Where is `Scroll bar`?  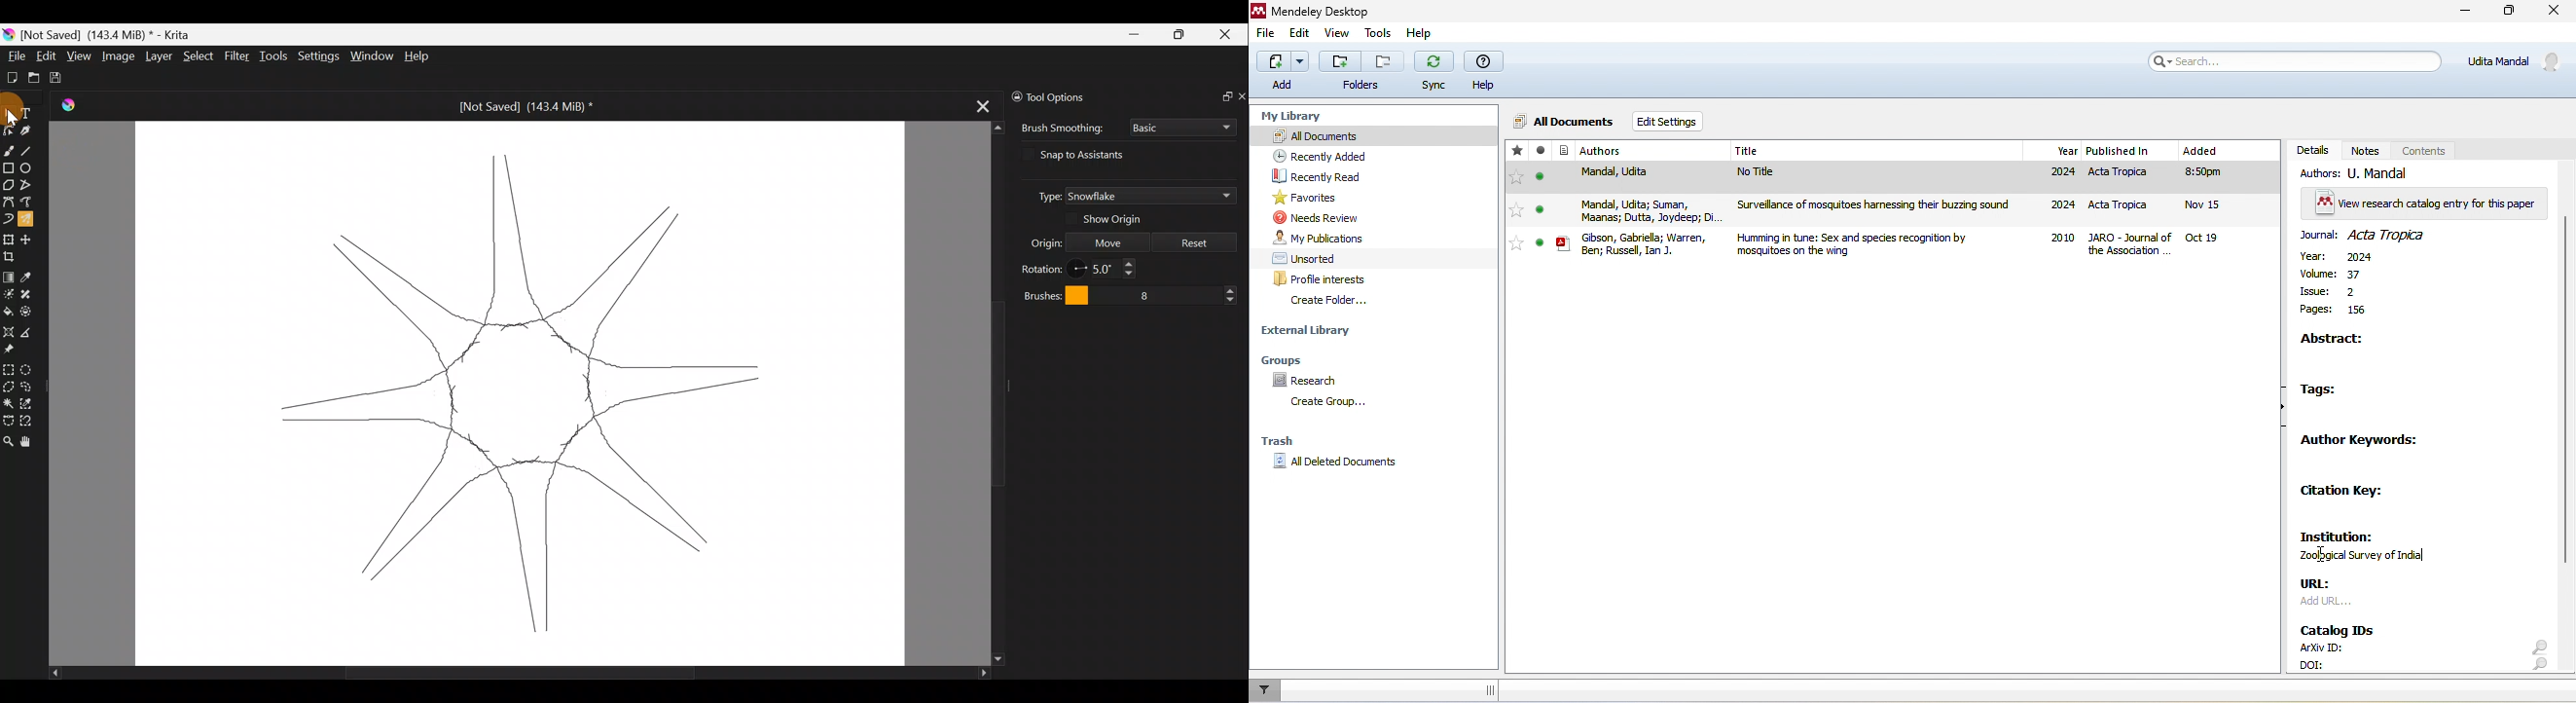
Scroll bar is located at coordinates (987, 394).